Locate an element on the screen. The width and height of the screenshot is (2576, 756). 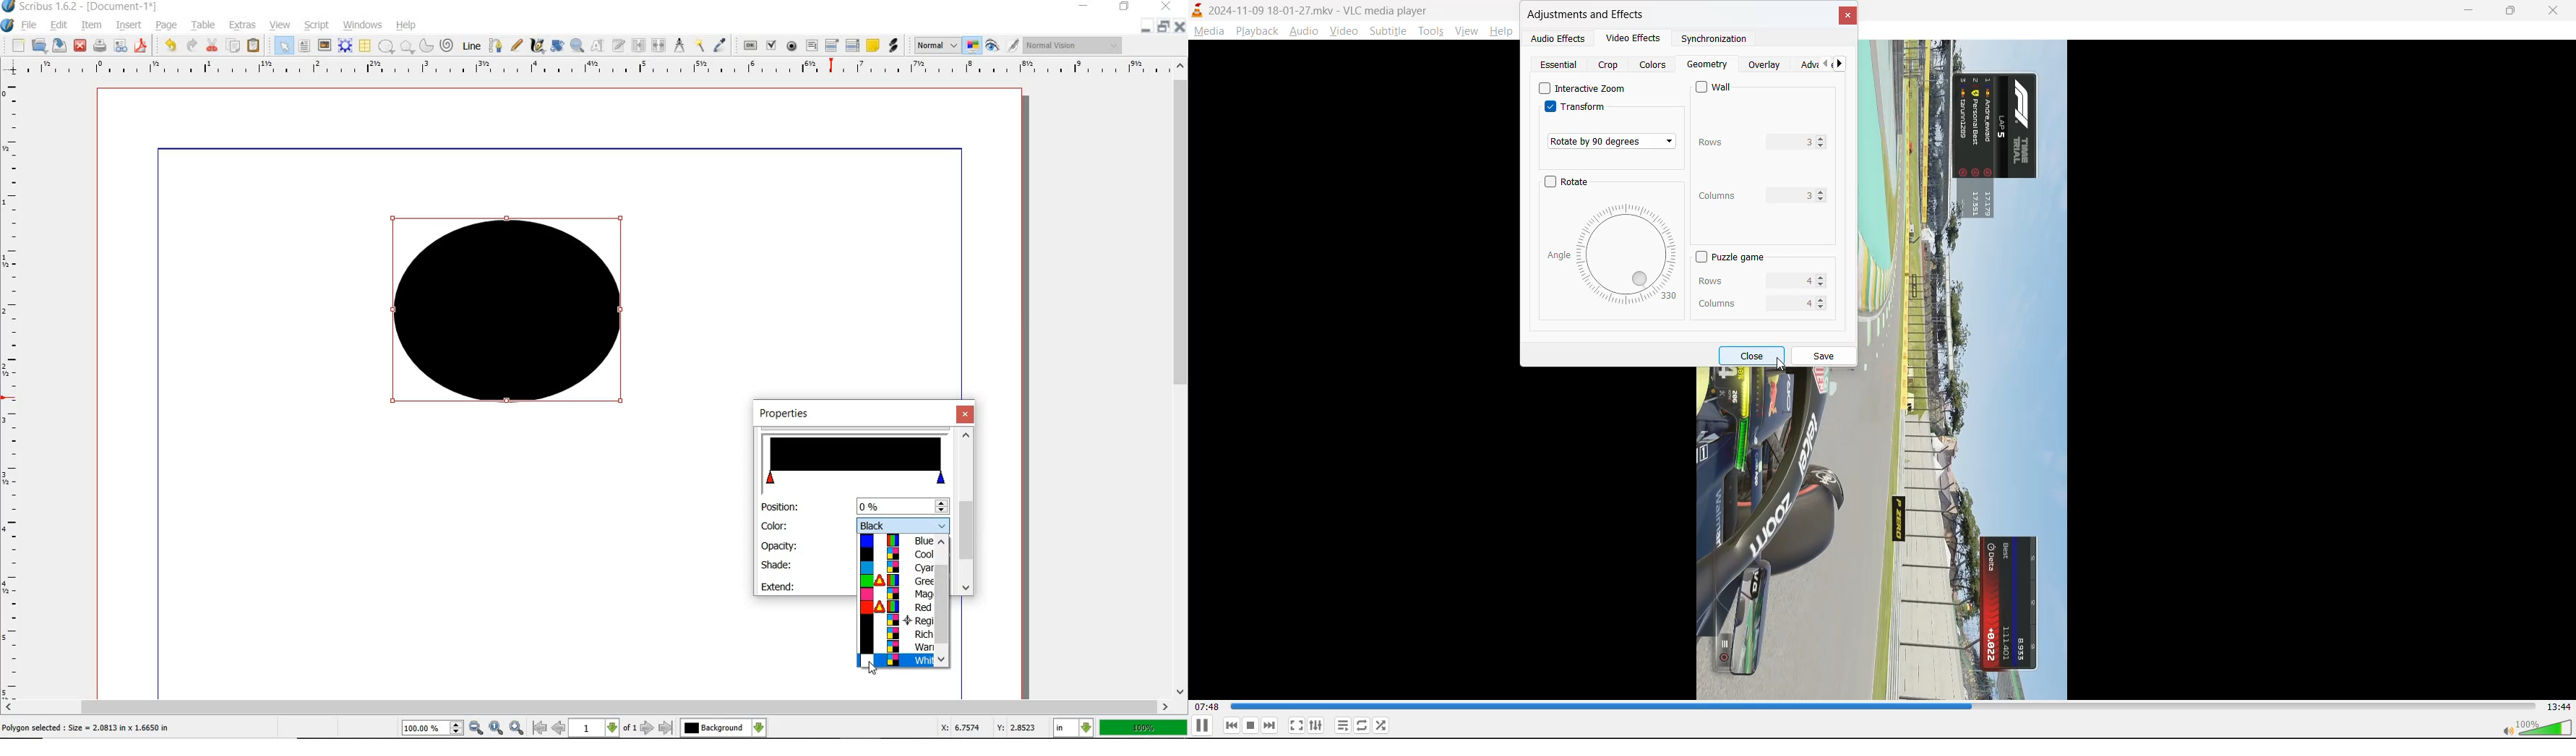
CUT is located at coordinates (213, 45).